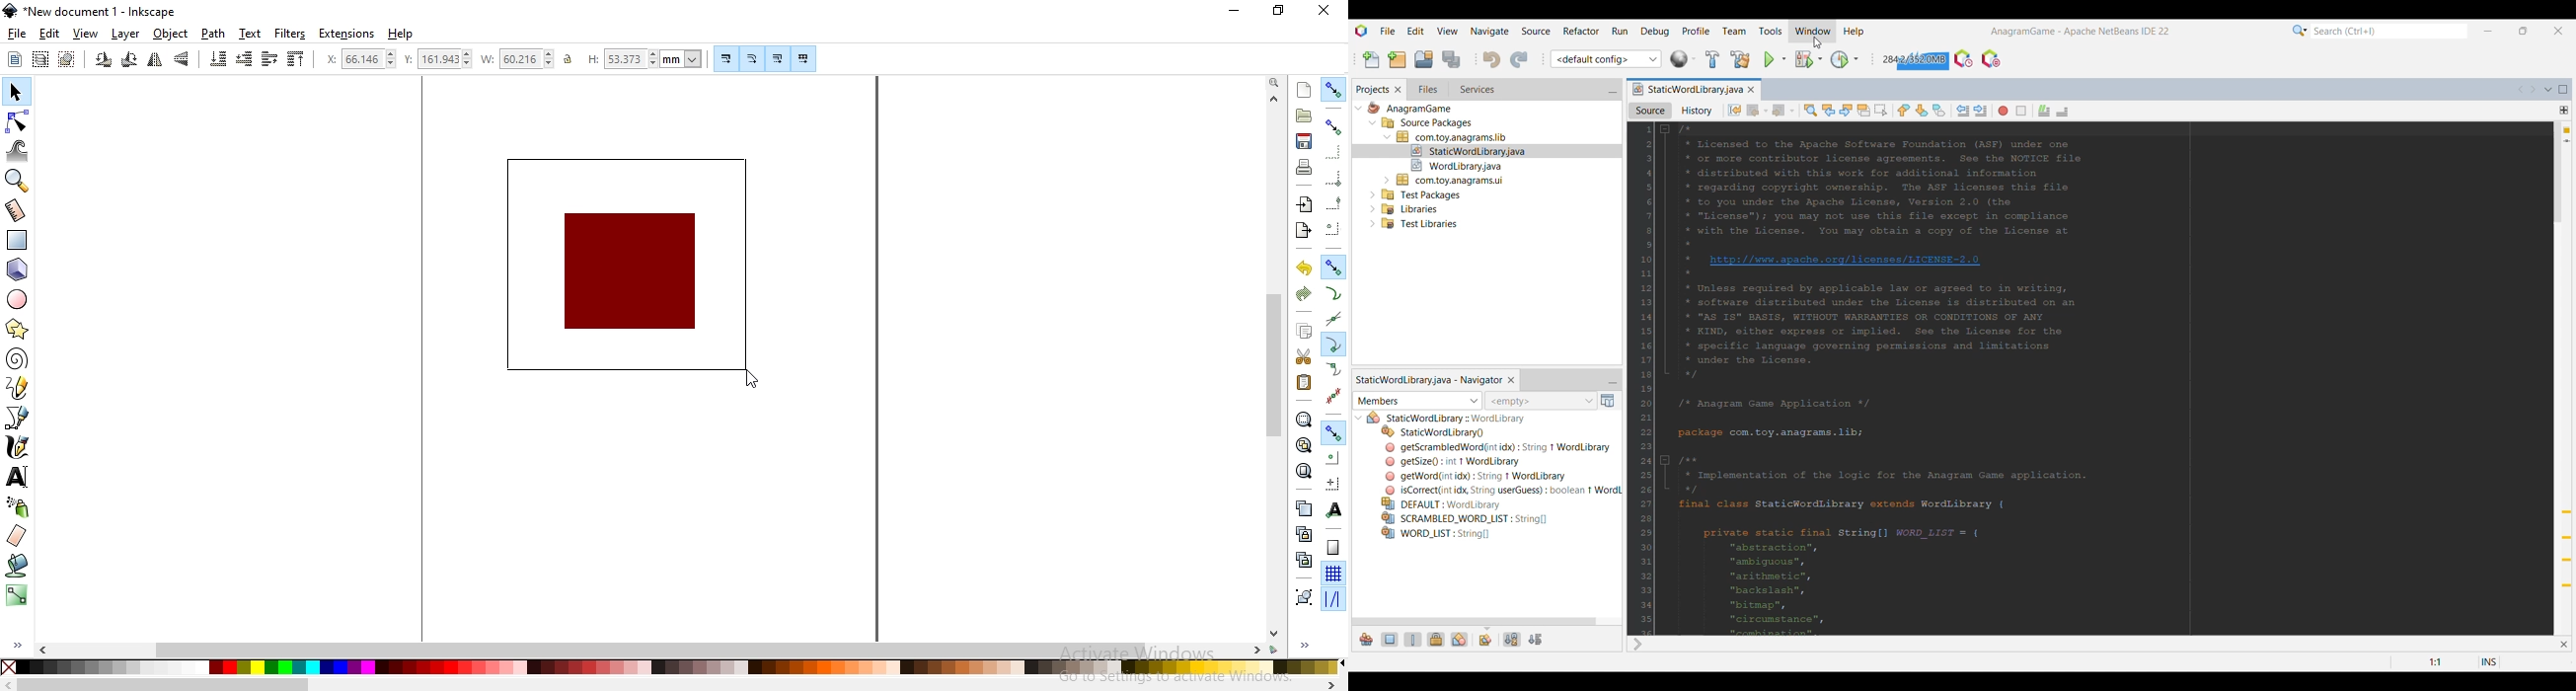 The image size is (2576, 700). I want to click on extensions, so click(349, 33).